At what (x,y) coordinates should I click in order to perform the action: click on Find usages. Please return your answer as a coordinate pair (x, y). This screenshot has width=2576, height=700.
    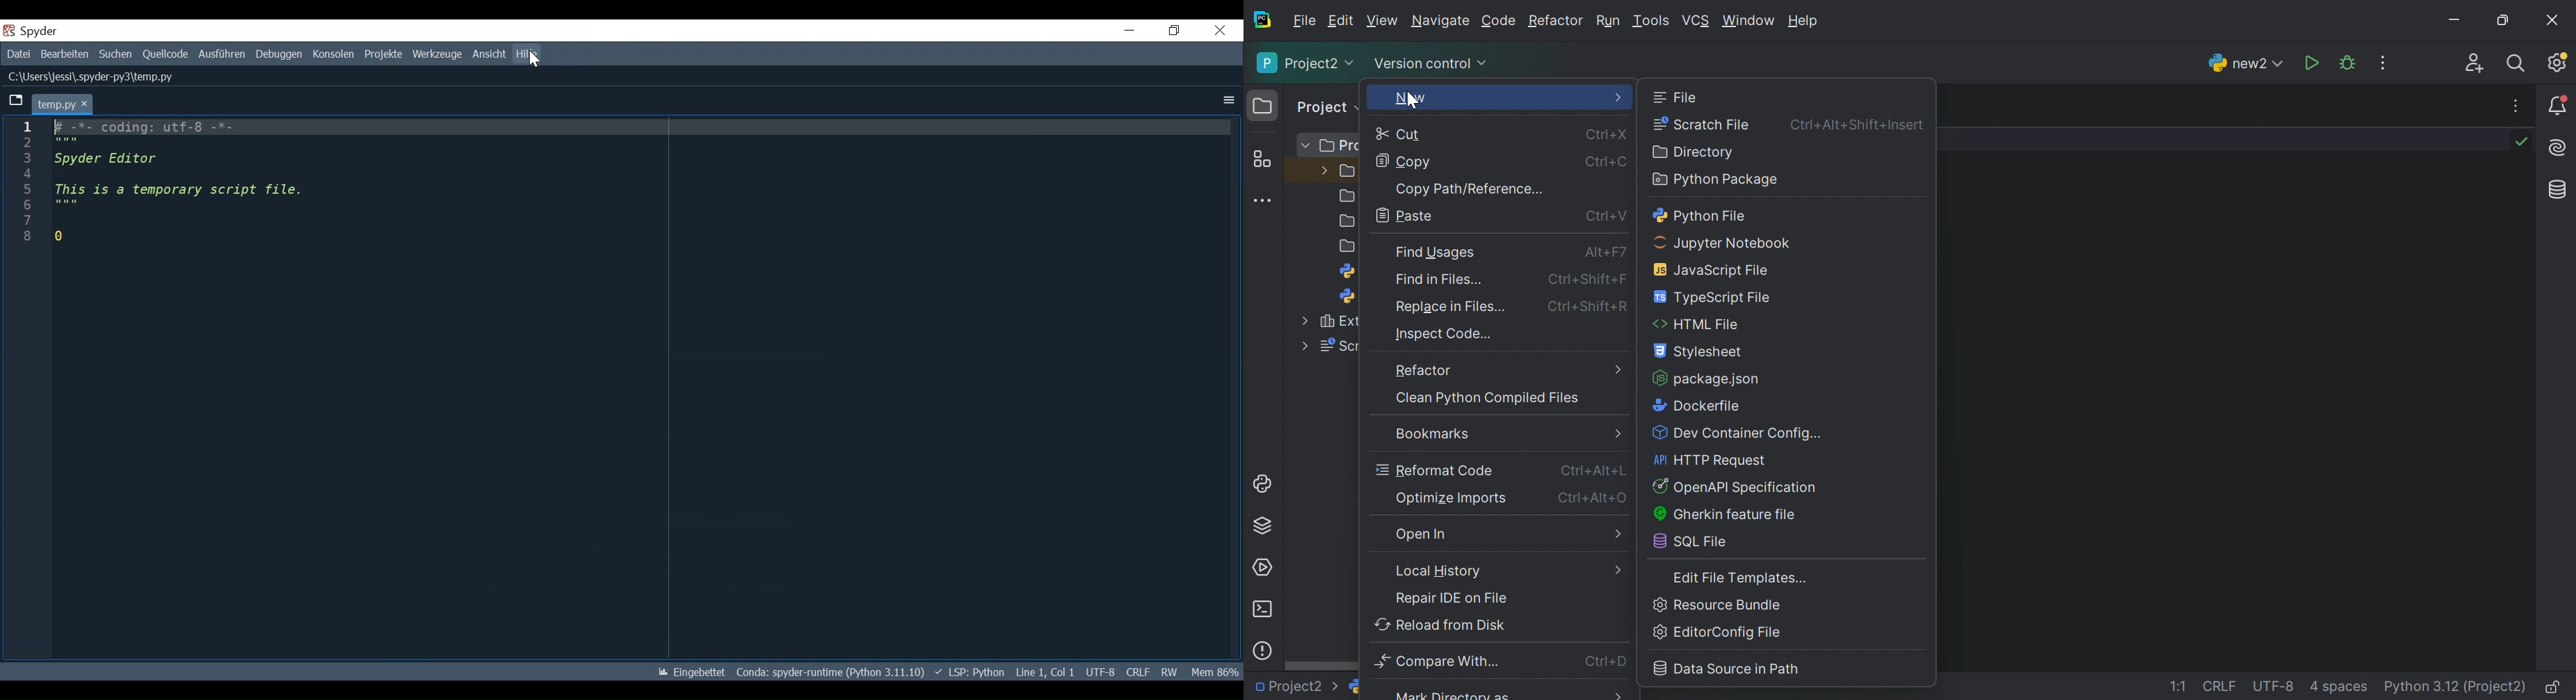
    Looking at the image, I should click on (1437, 253).